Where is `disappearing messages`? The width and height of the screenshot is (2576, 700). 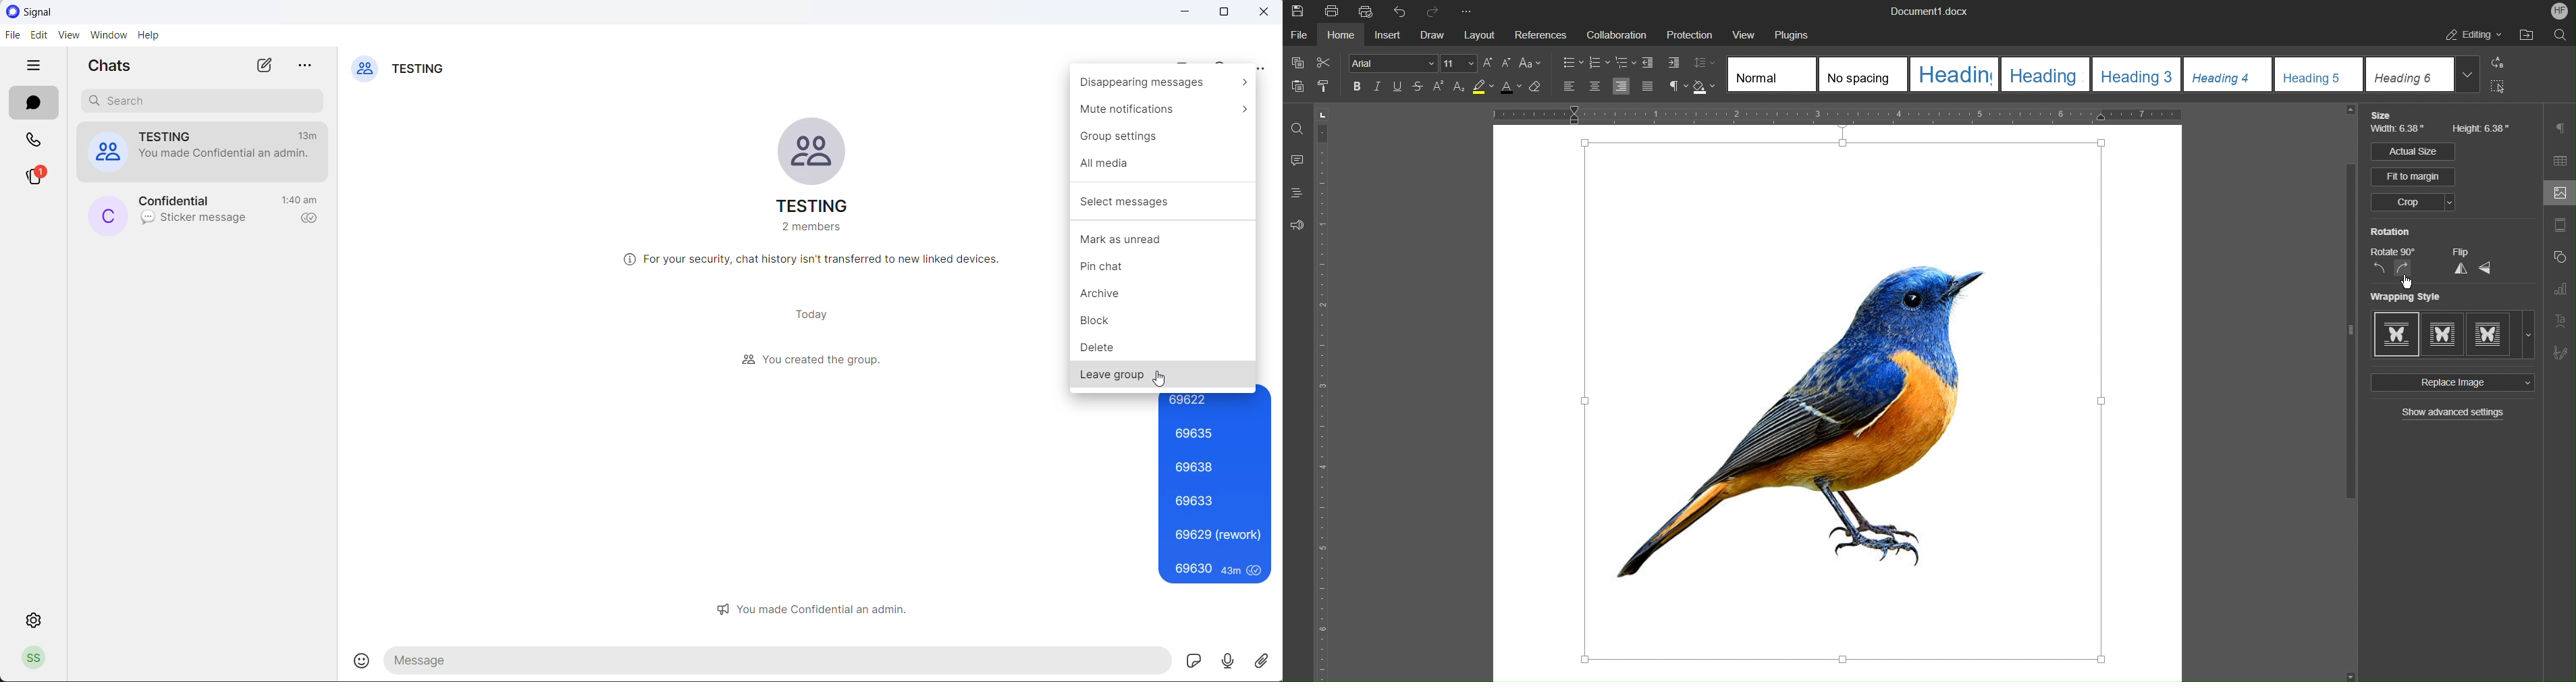 disappearing messages is located at coordinates (1162, 82).